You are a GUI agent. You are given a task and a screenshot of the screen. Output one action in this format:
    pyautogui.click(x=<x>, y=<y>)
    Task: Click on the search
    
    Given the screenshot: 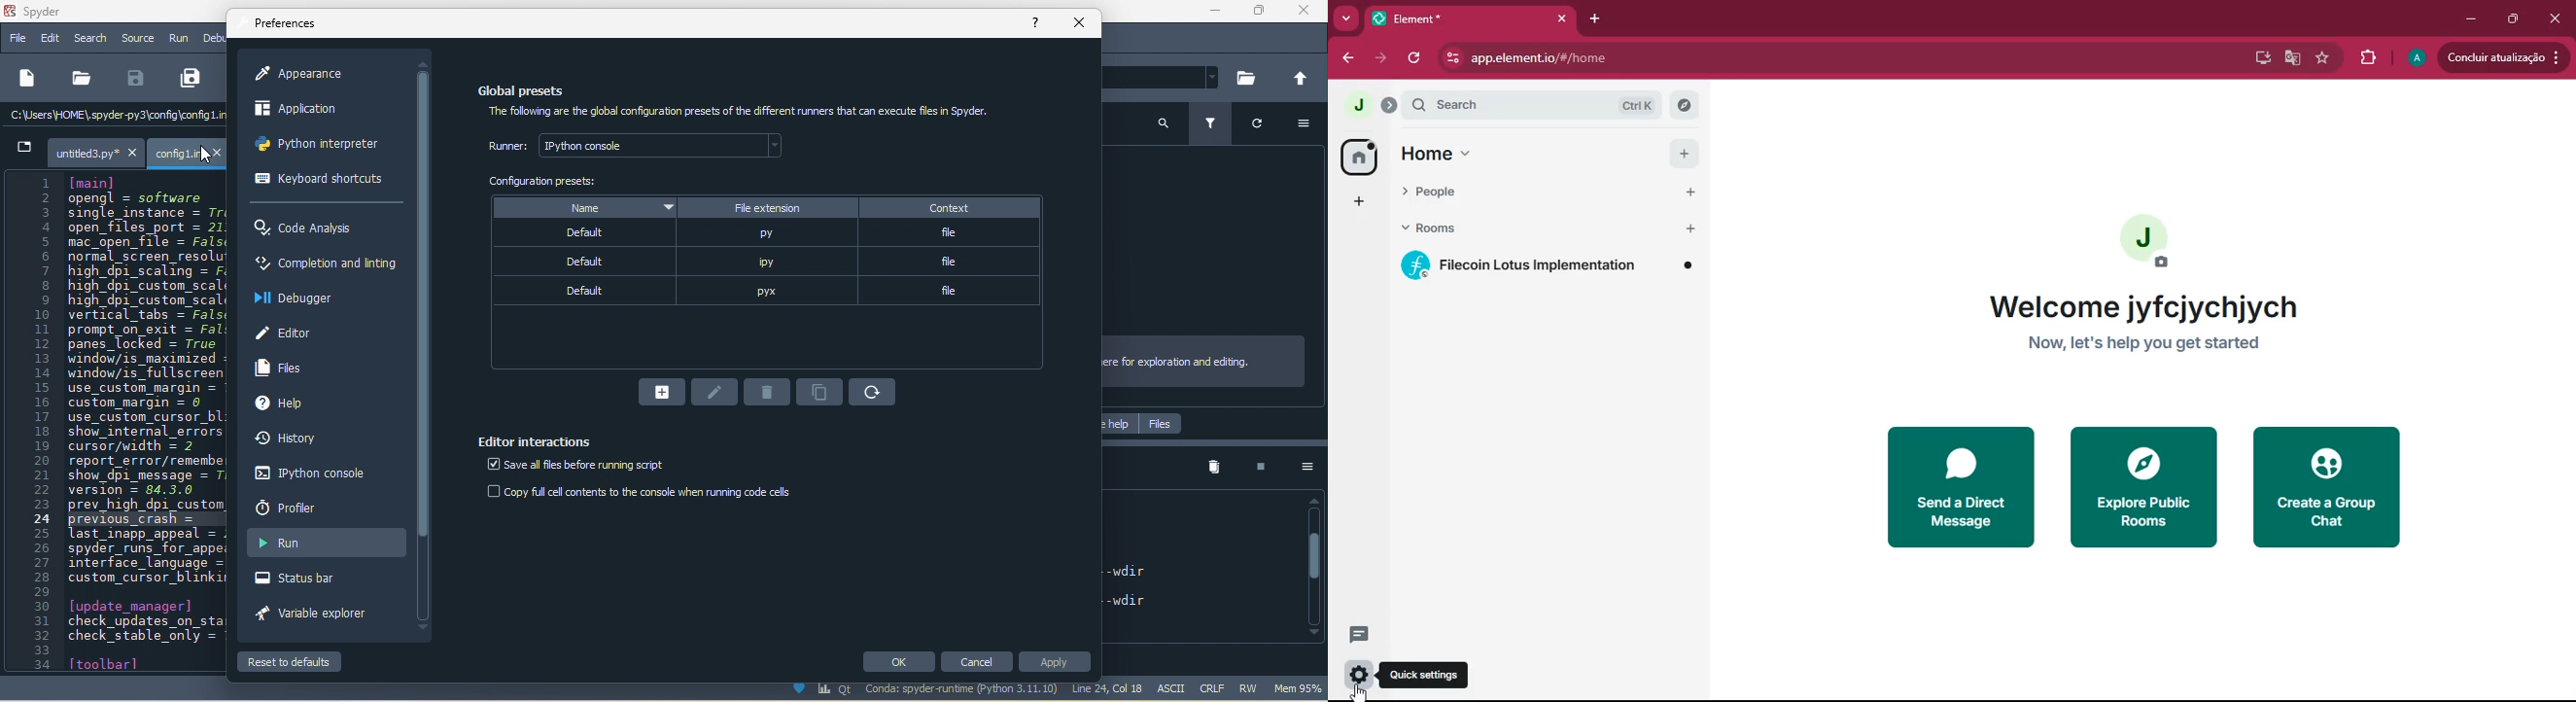 What is the action you would take?
    pyautogui.click(x=1159, y=124)
    